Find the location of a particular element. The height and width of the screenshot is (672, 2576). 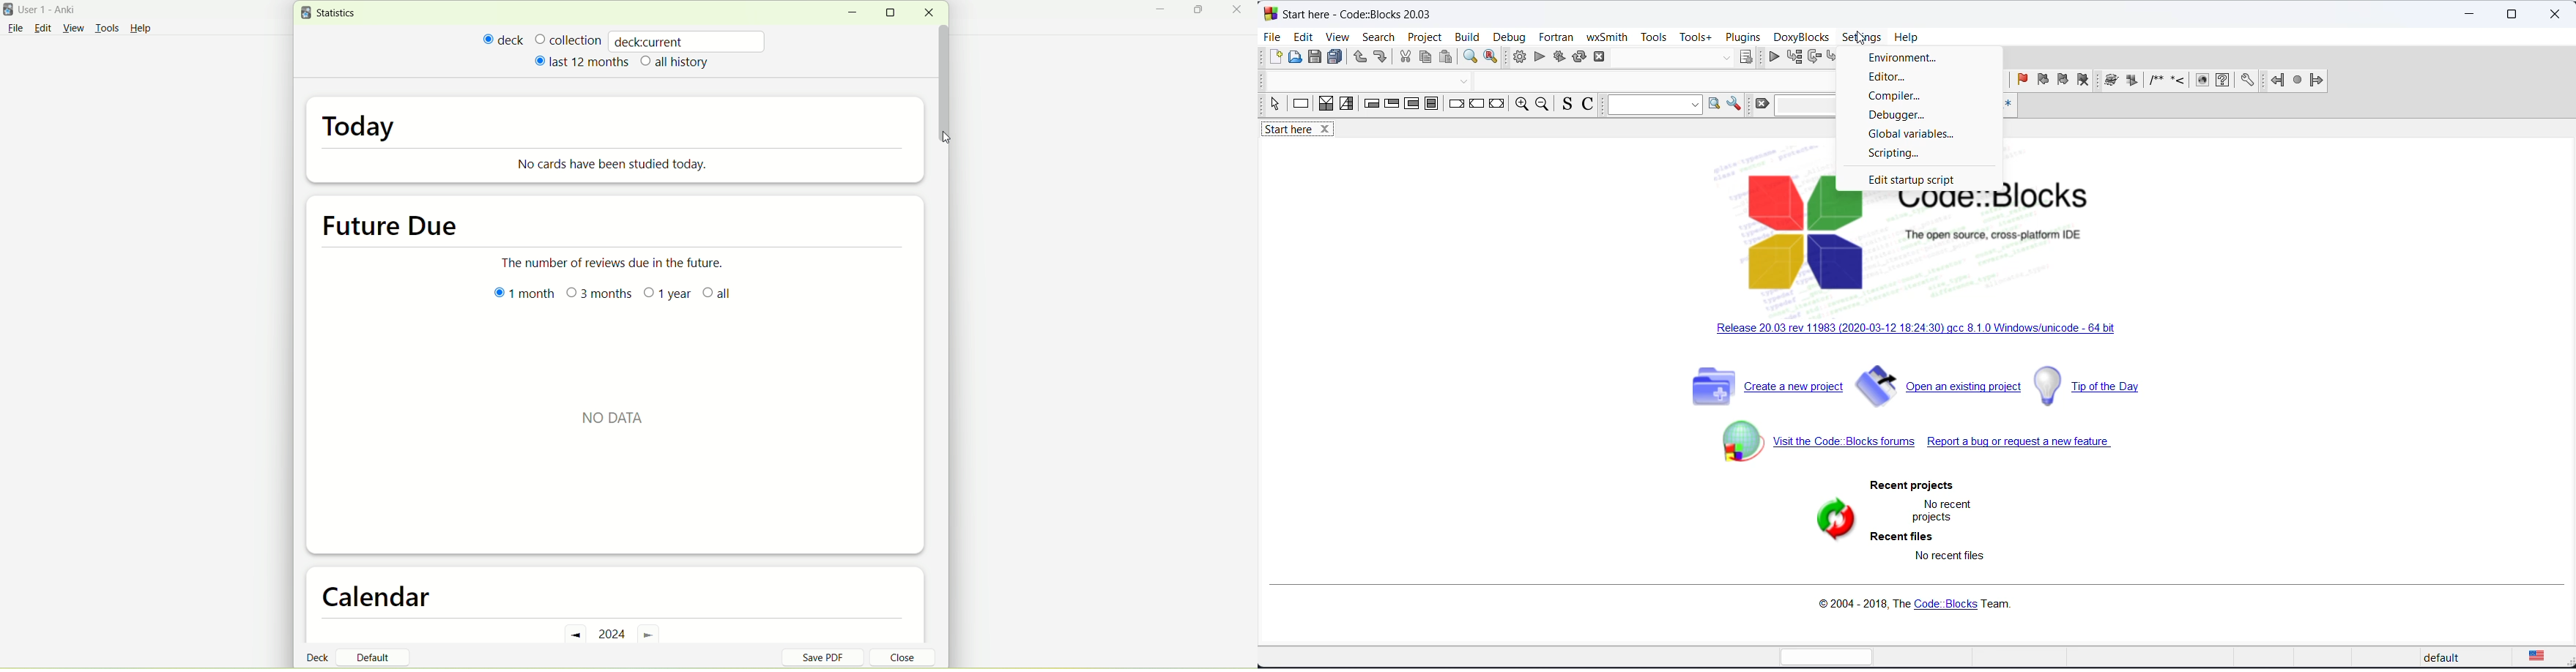

view is located at coordinates (75, 29).